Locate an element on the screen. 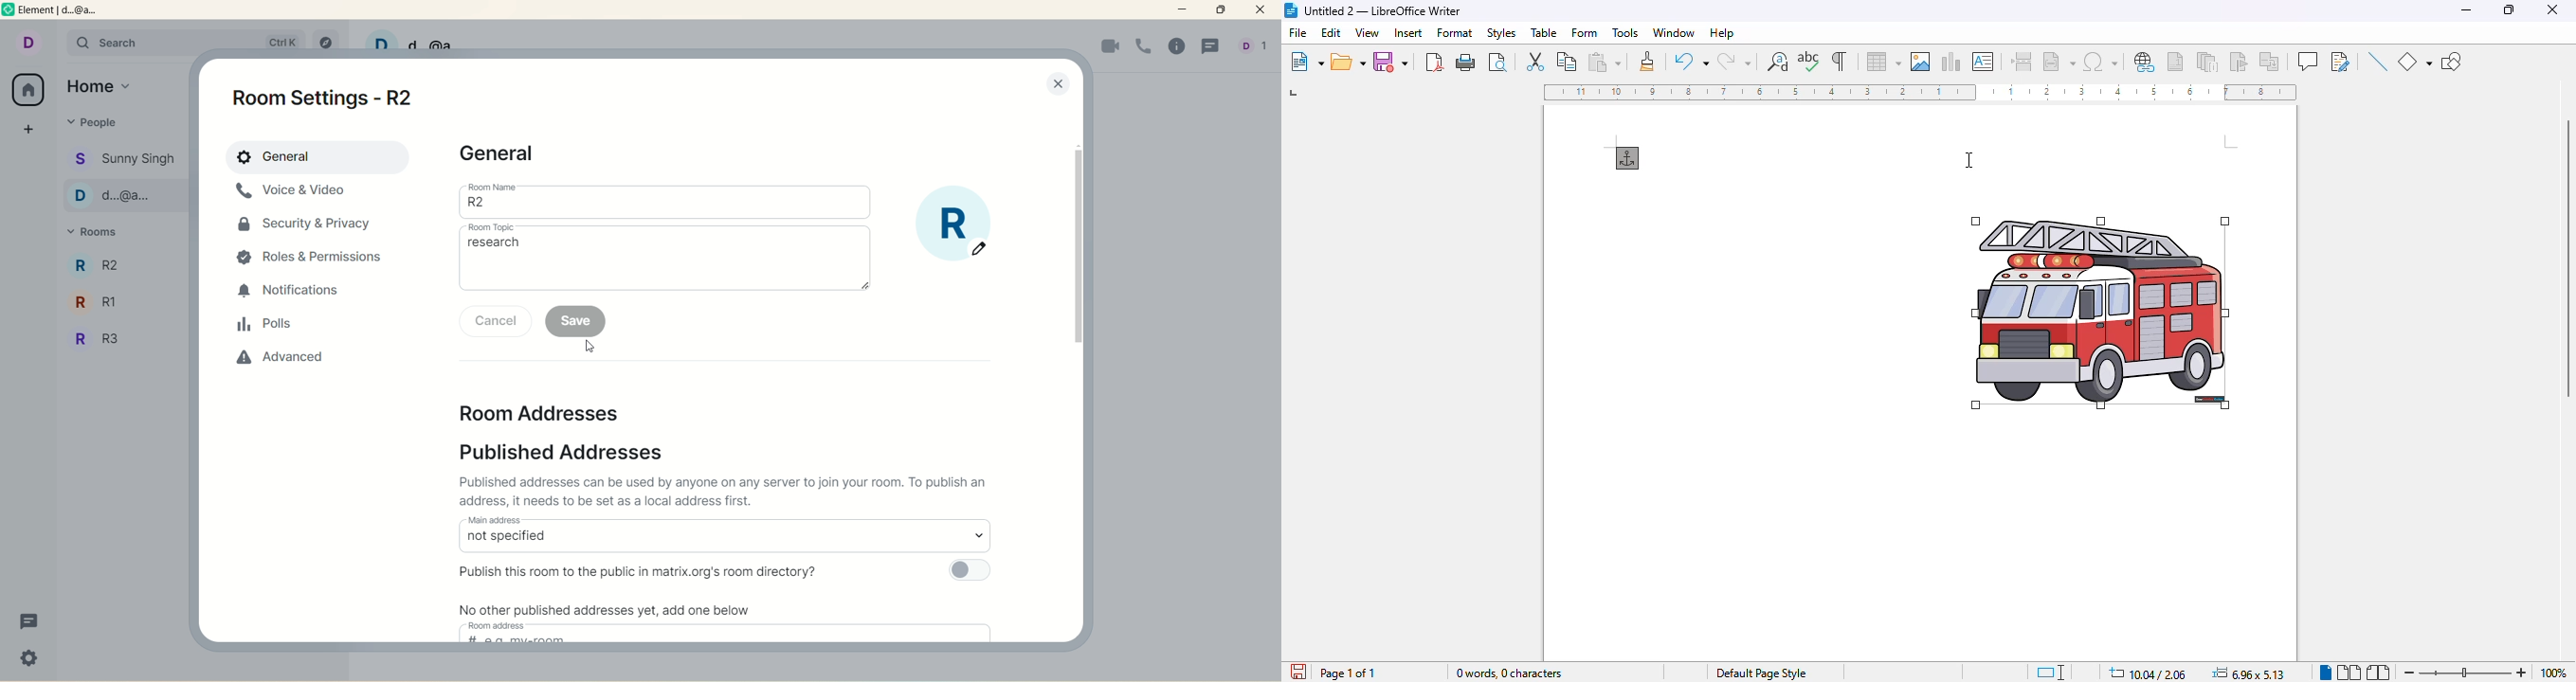 This screenshot has height=700, width=2576. all rooms is located at coordinates (29, 89).